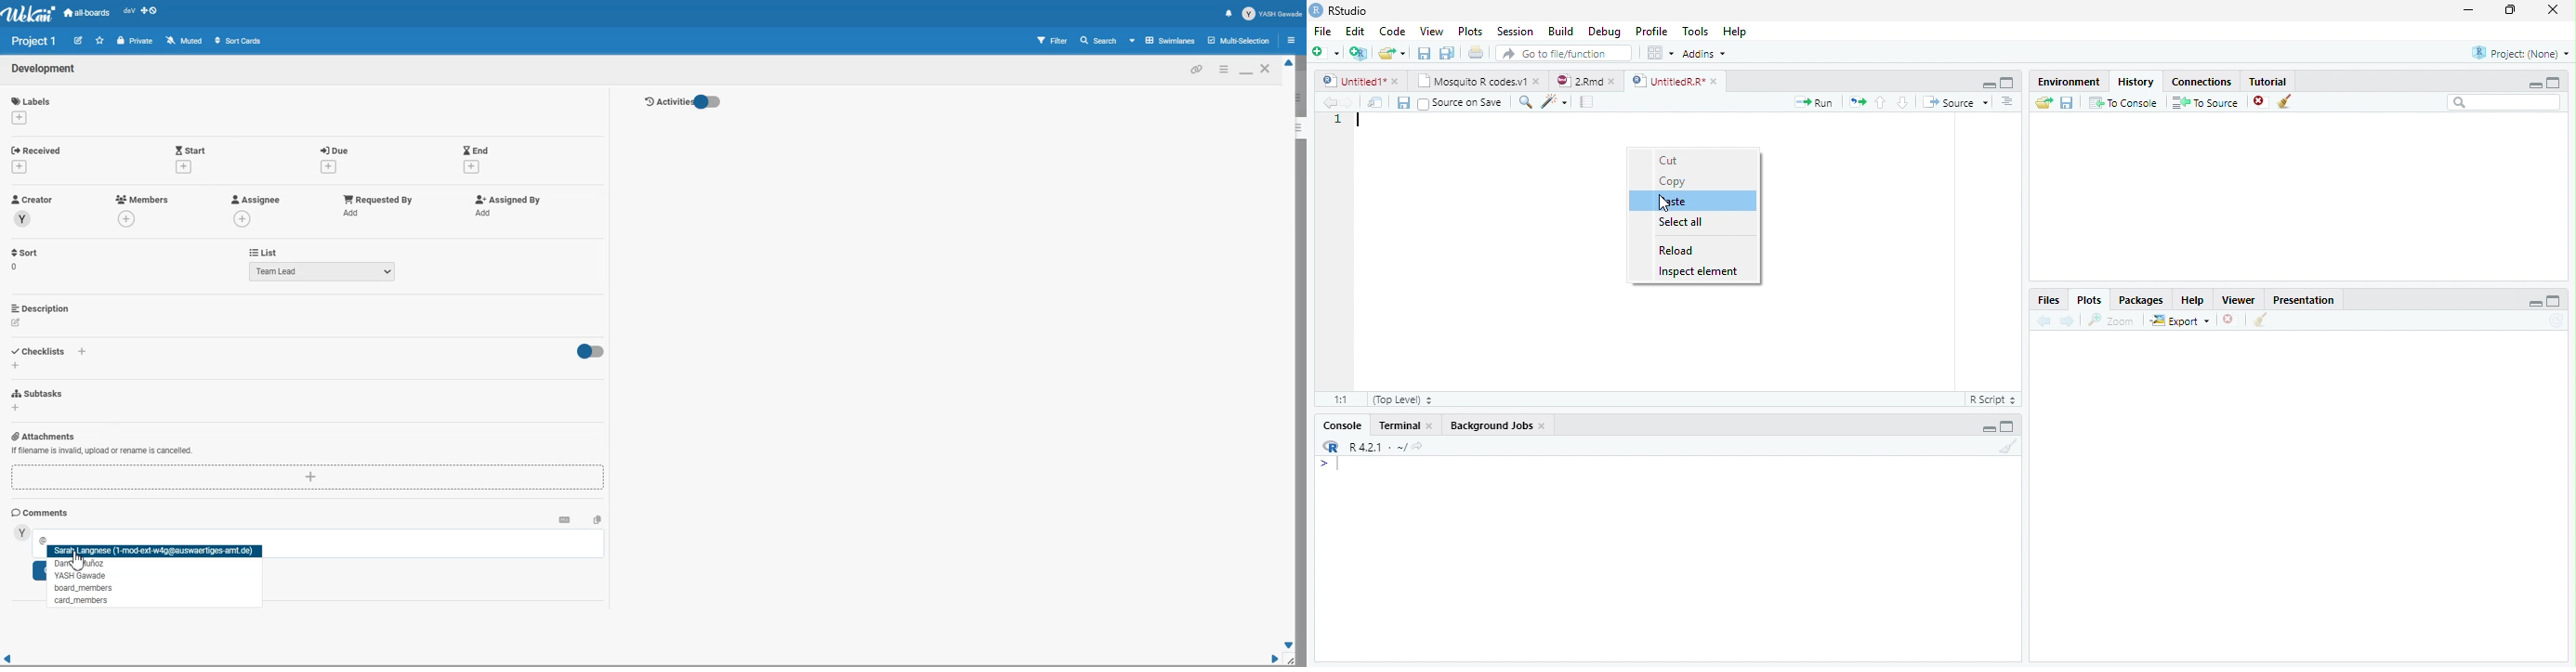 Image resolution: width=2576 pixels, height=672 pixels. I want to click on Source on Save, so click(1460, 103).